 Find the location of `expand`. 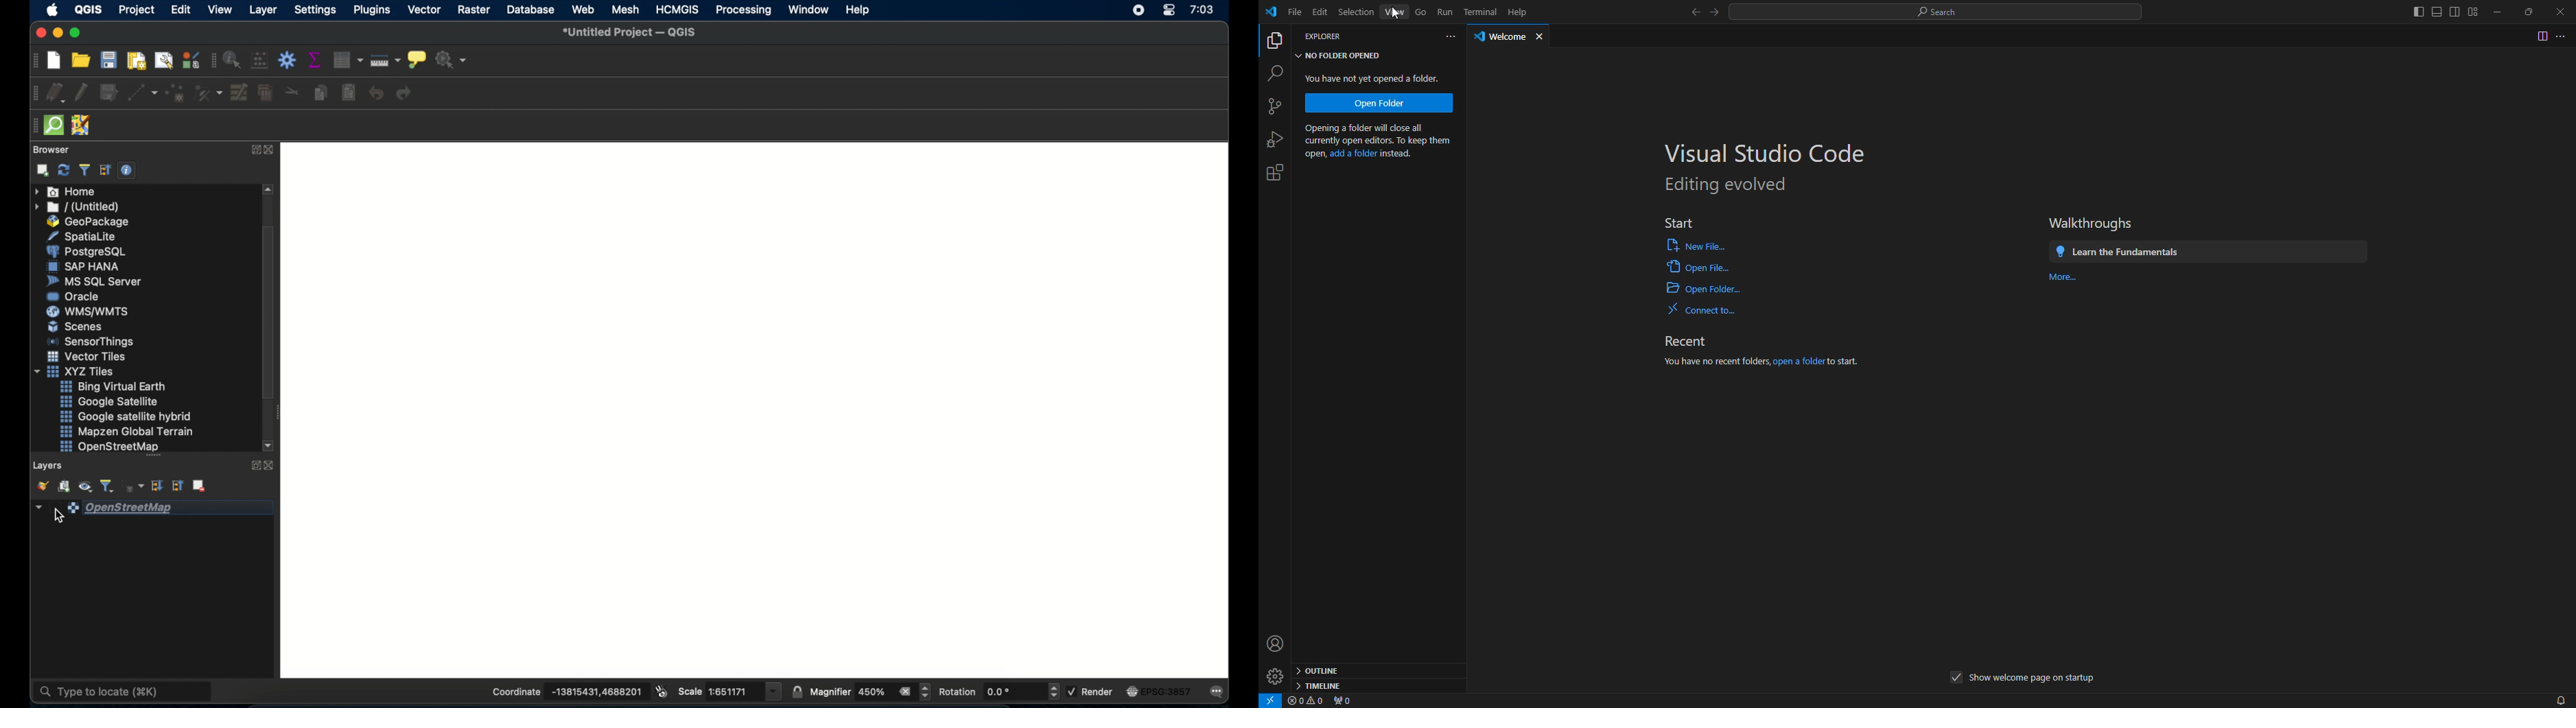

expand is located at coordinates (253, 466).